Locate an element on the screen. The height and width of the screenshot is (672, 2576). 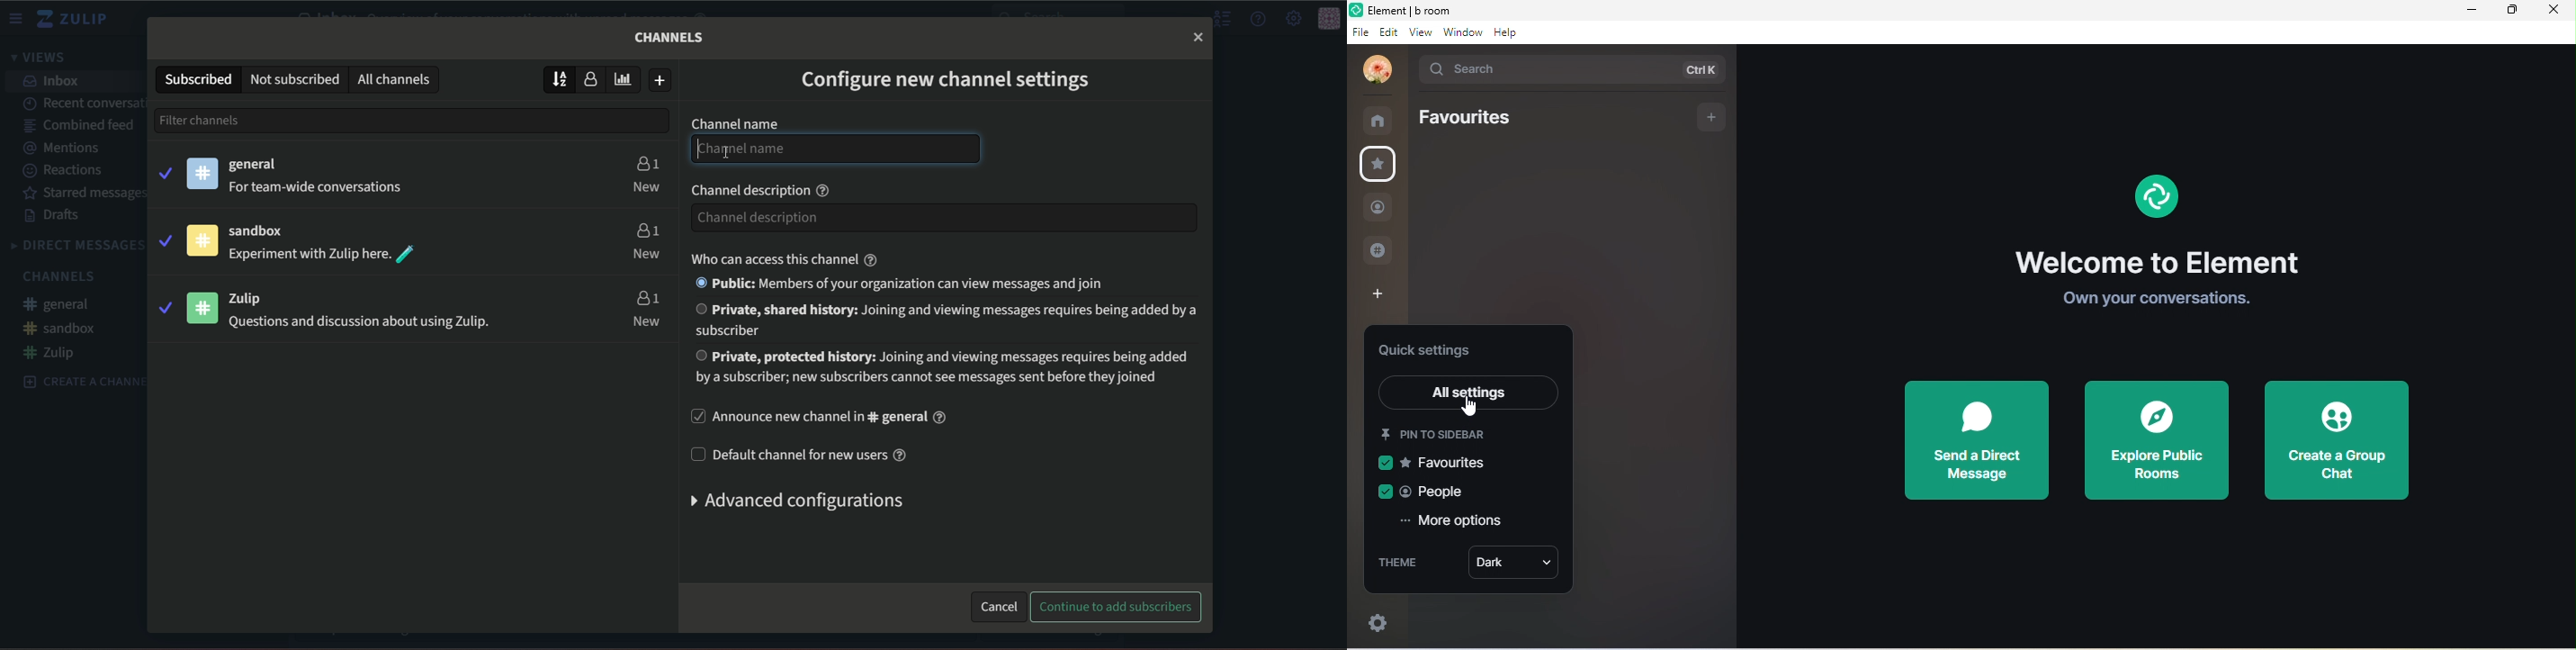
Announce a new channel in #general is located at coordinates (822, 418).